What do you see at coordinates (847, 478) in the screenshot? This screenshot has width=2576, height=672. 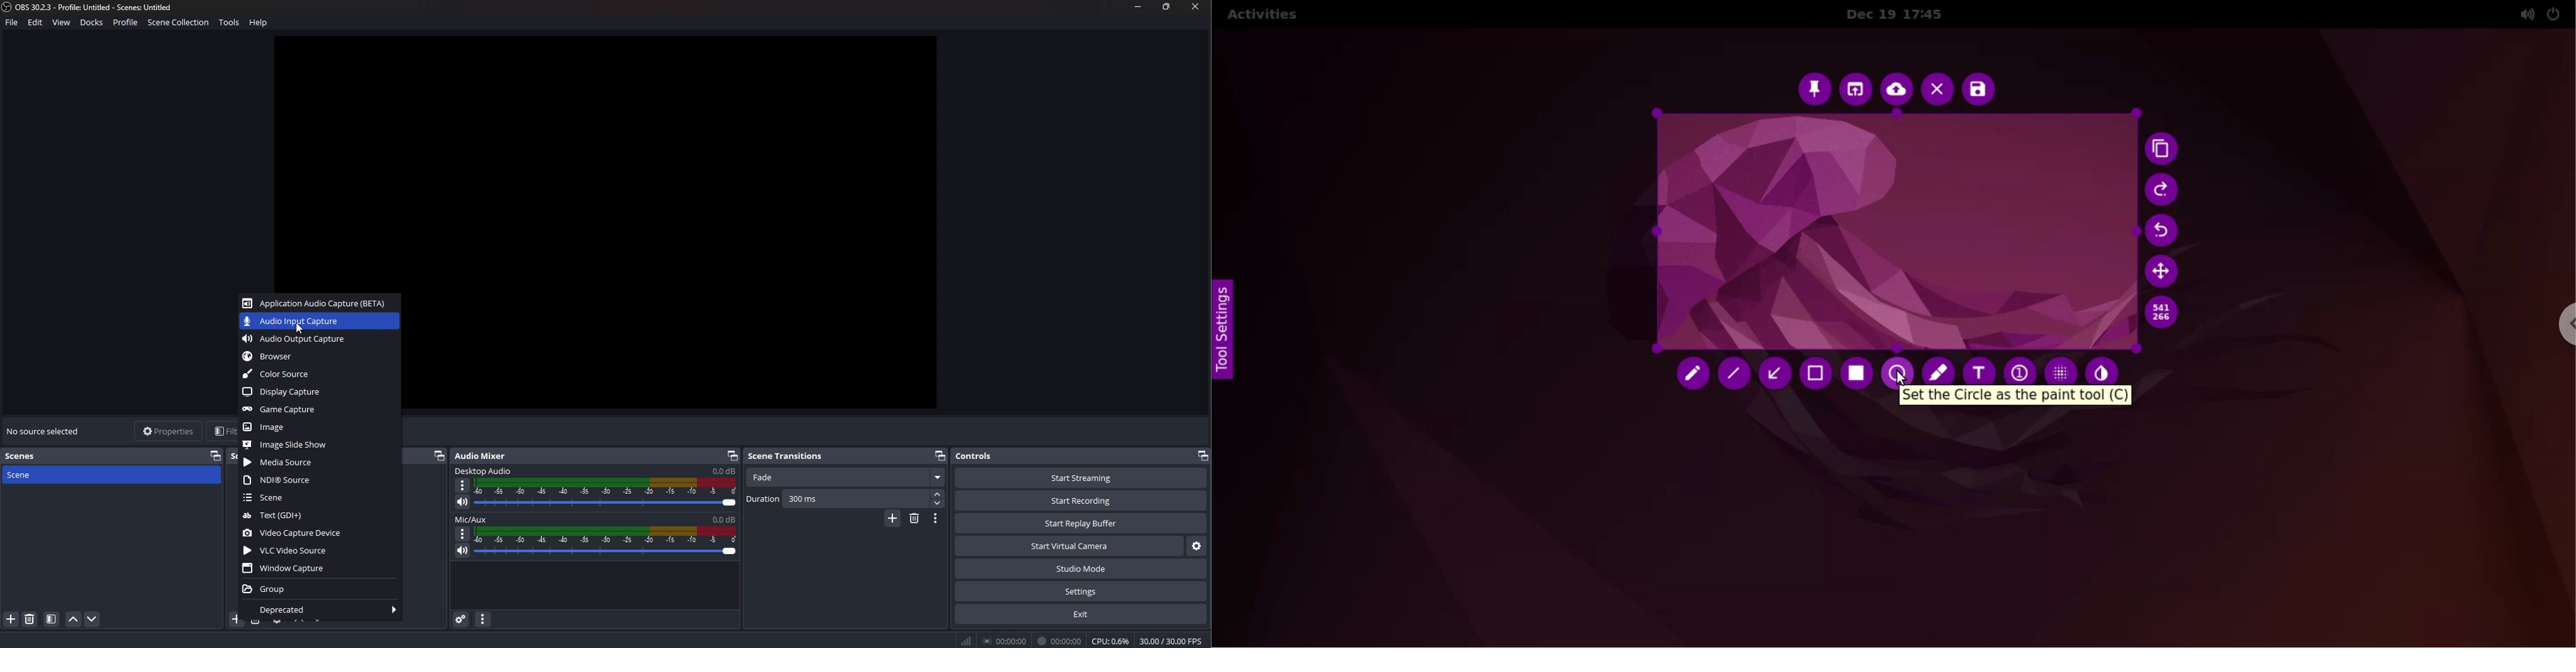 I see `fade` at bounding box center [847, 478].